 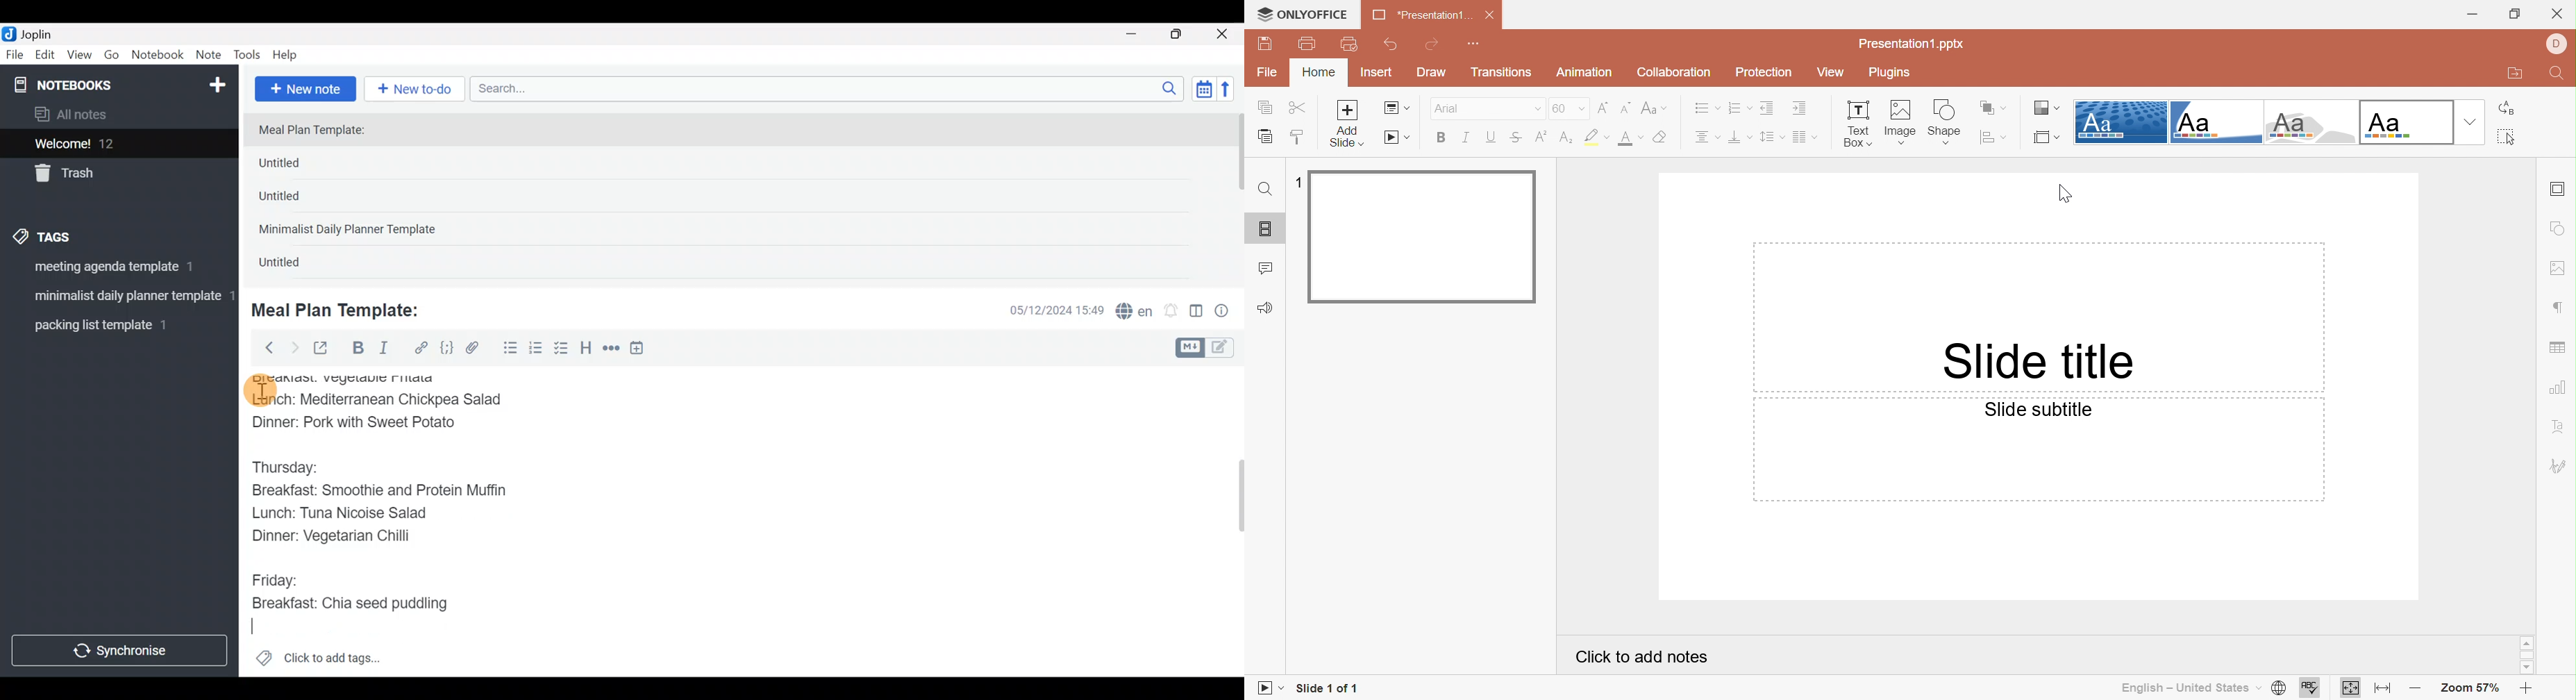 I want to click on Untitled, so click(x=297, y=200).